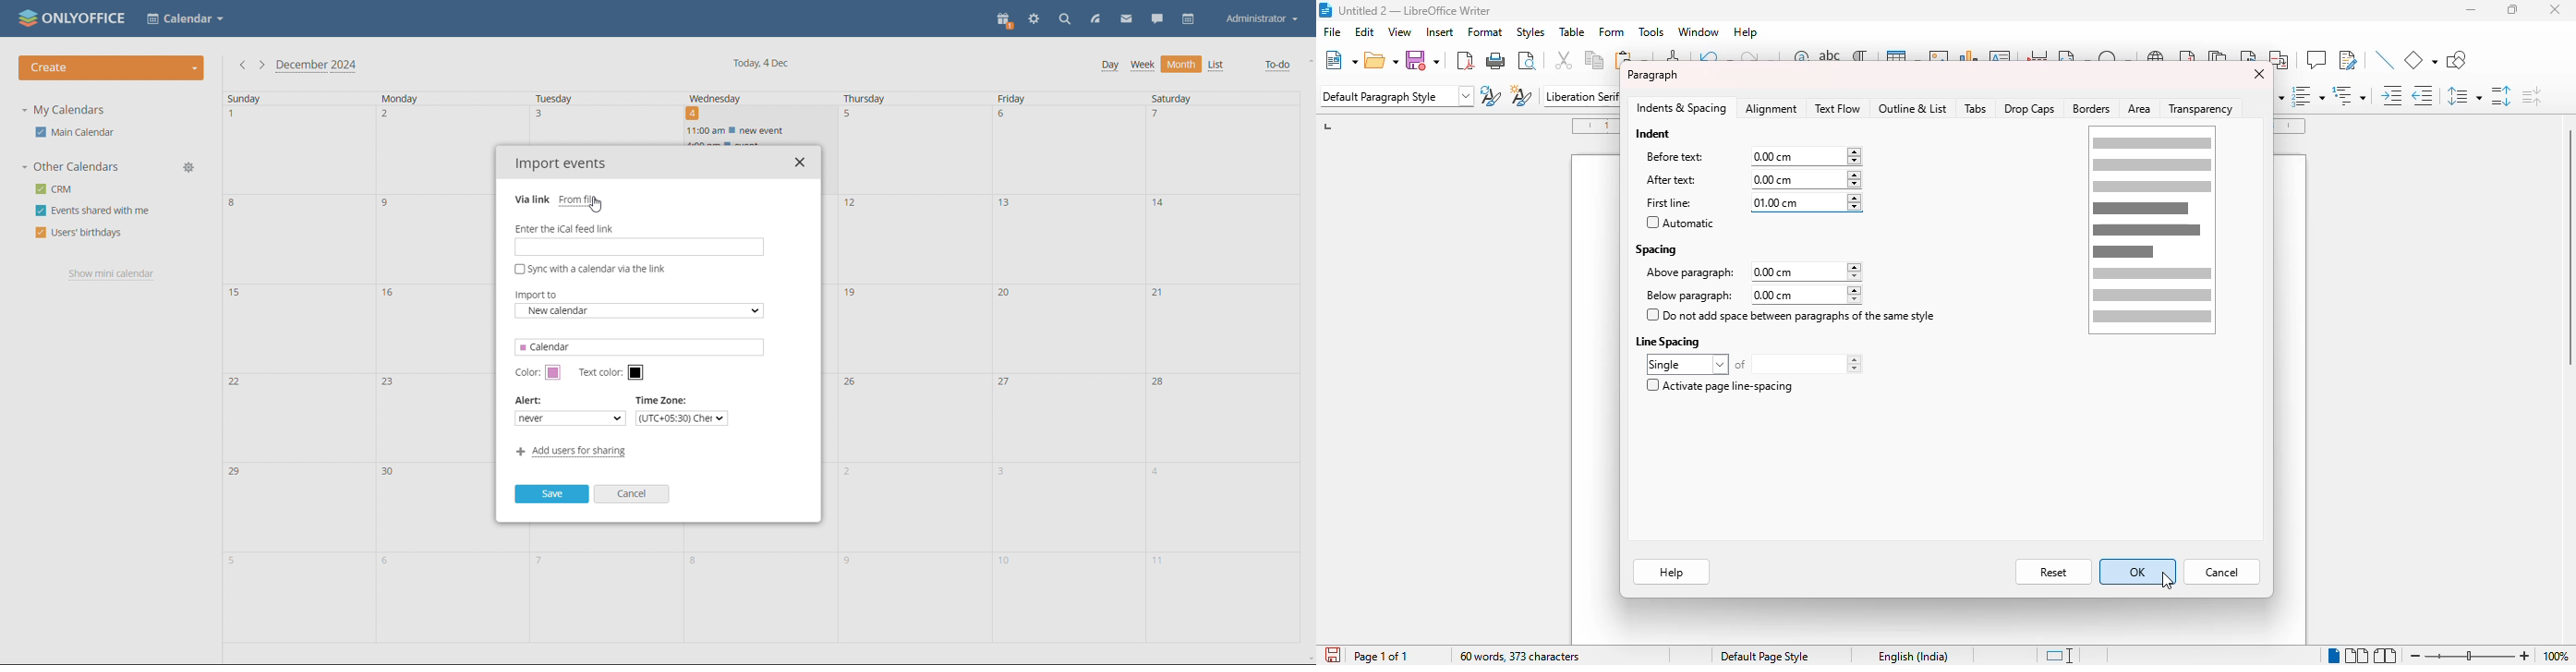  I want to click on single of, so click(1754, 364).